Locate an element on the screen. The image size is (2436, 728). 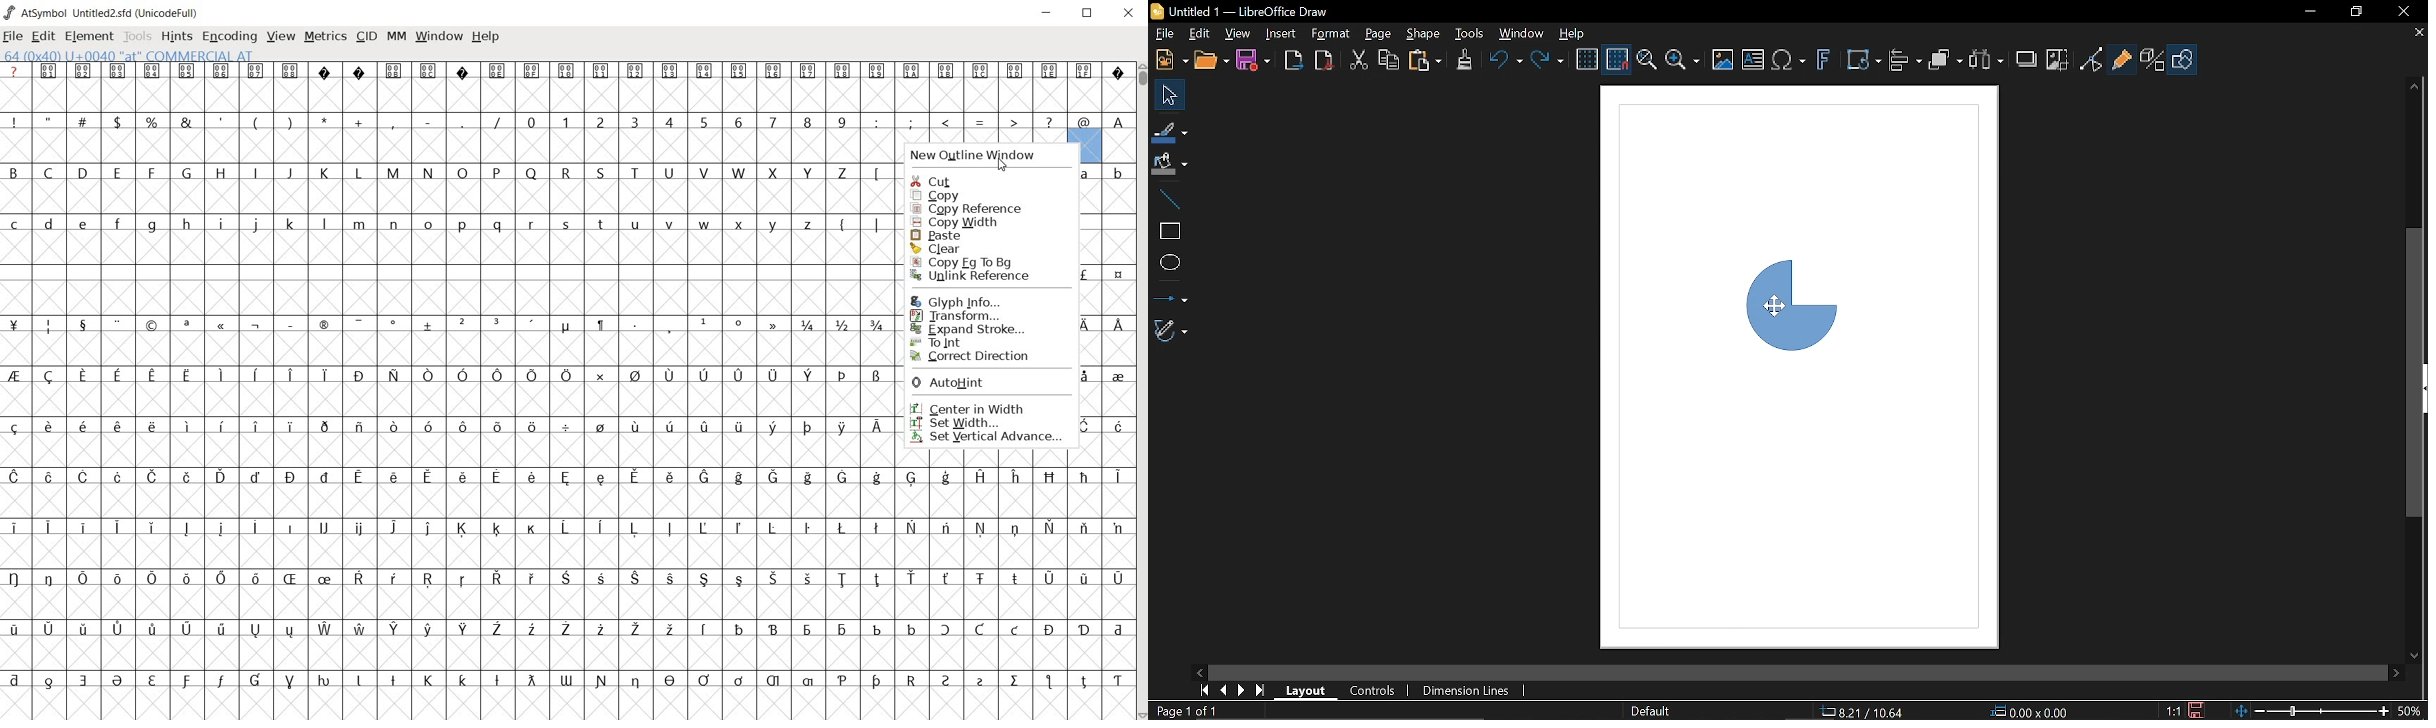
Select at least three objects to distribute is located at coordinates (1988, 61).